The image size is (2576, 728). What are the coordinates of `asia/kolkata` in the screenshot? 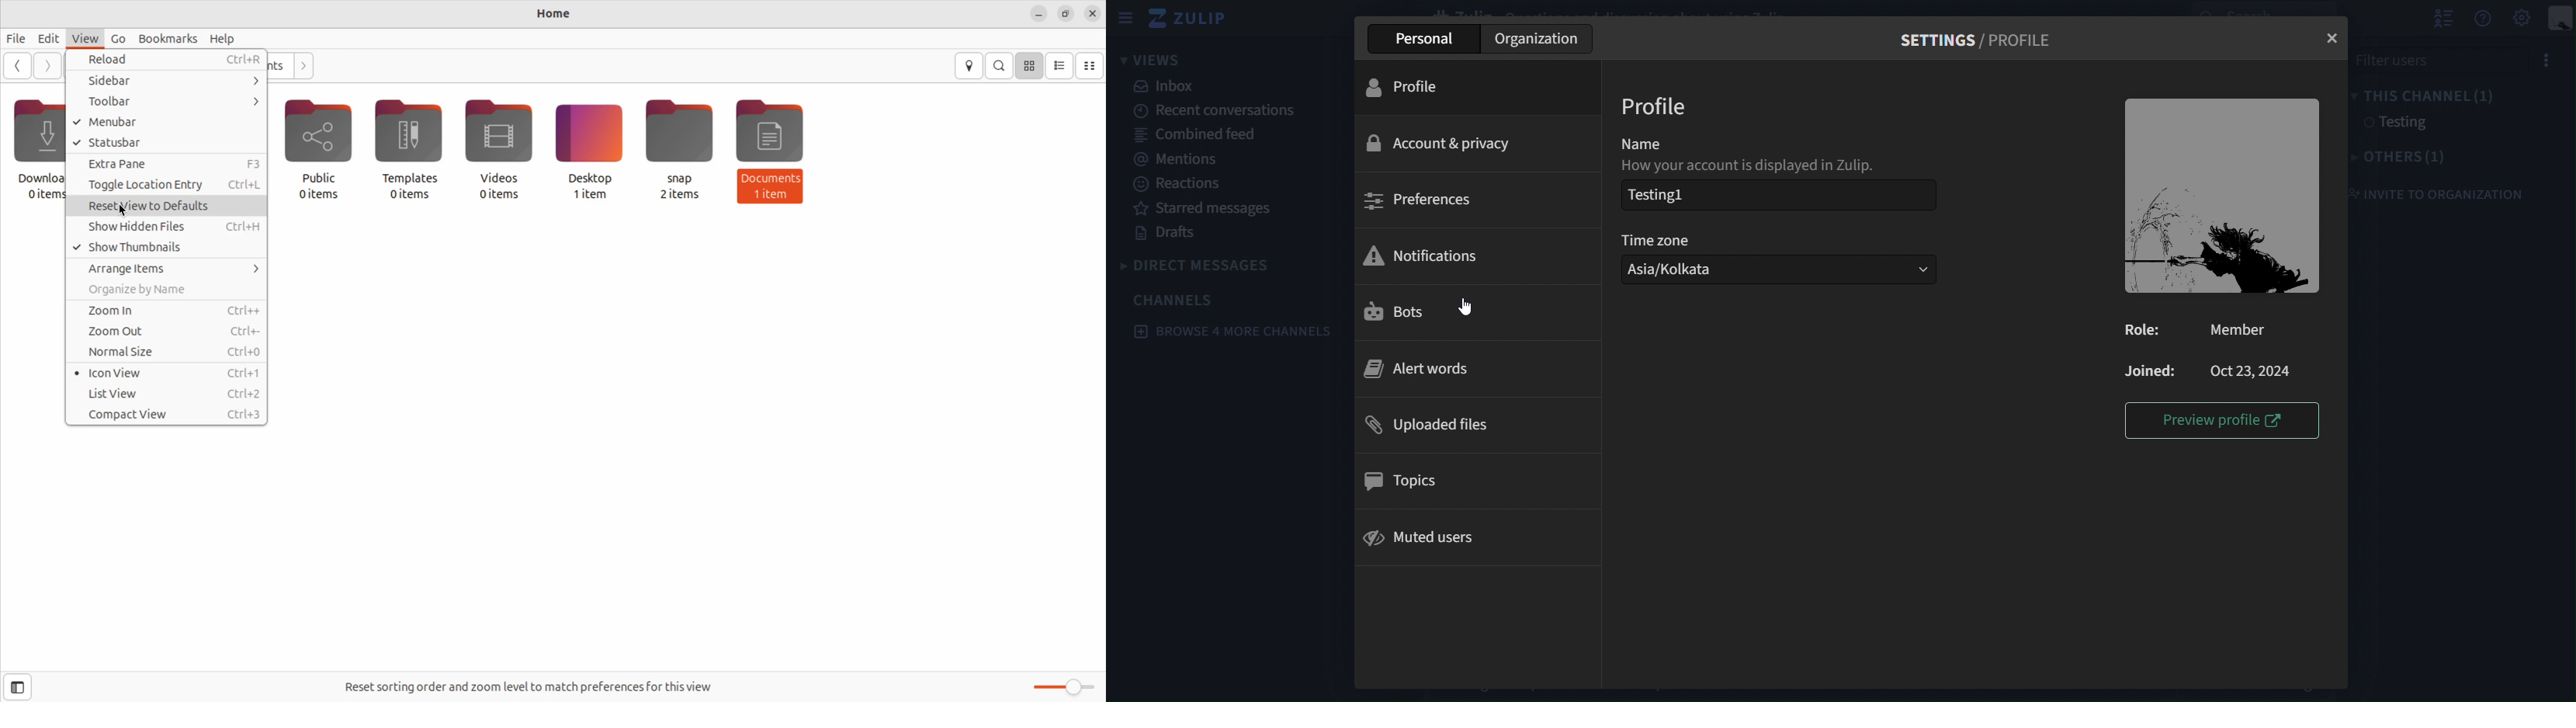 It's located at (1692, 269).